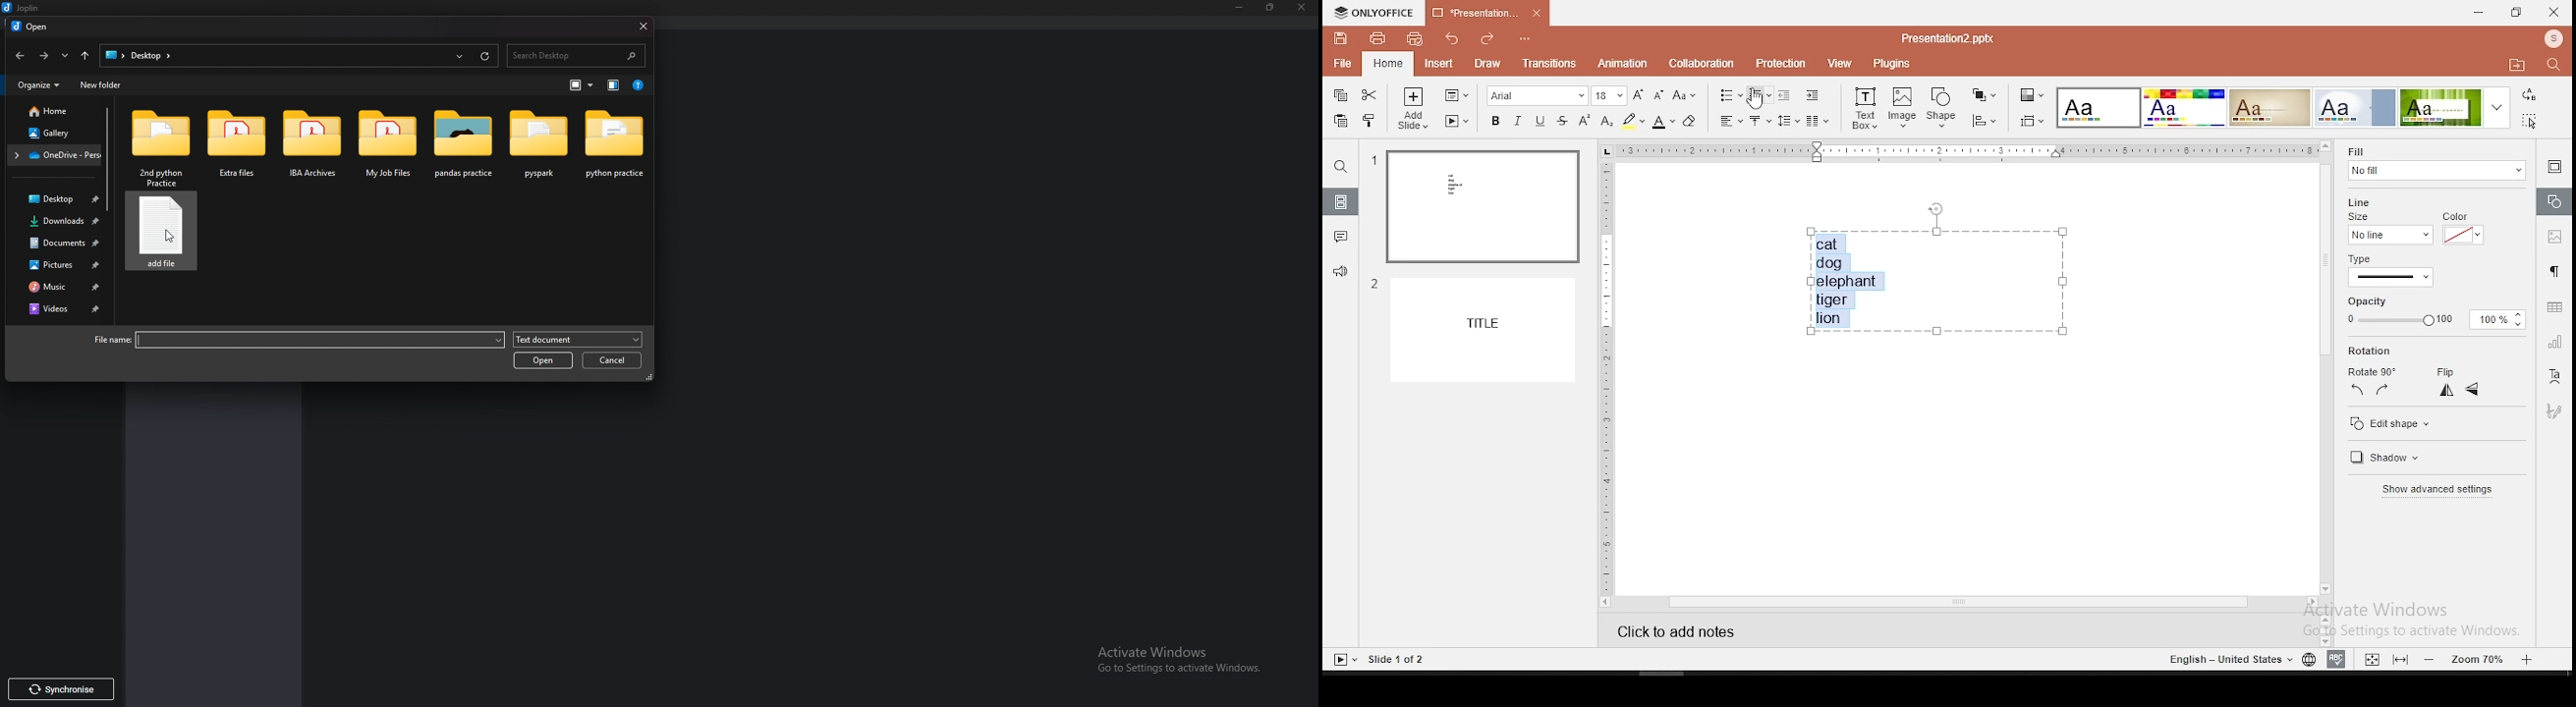 Image resolution: width=2576 pixels, height=728 pixels. I want to click on clone formatting, so click(1370, 120).